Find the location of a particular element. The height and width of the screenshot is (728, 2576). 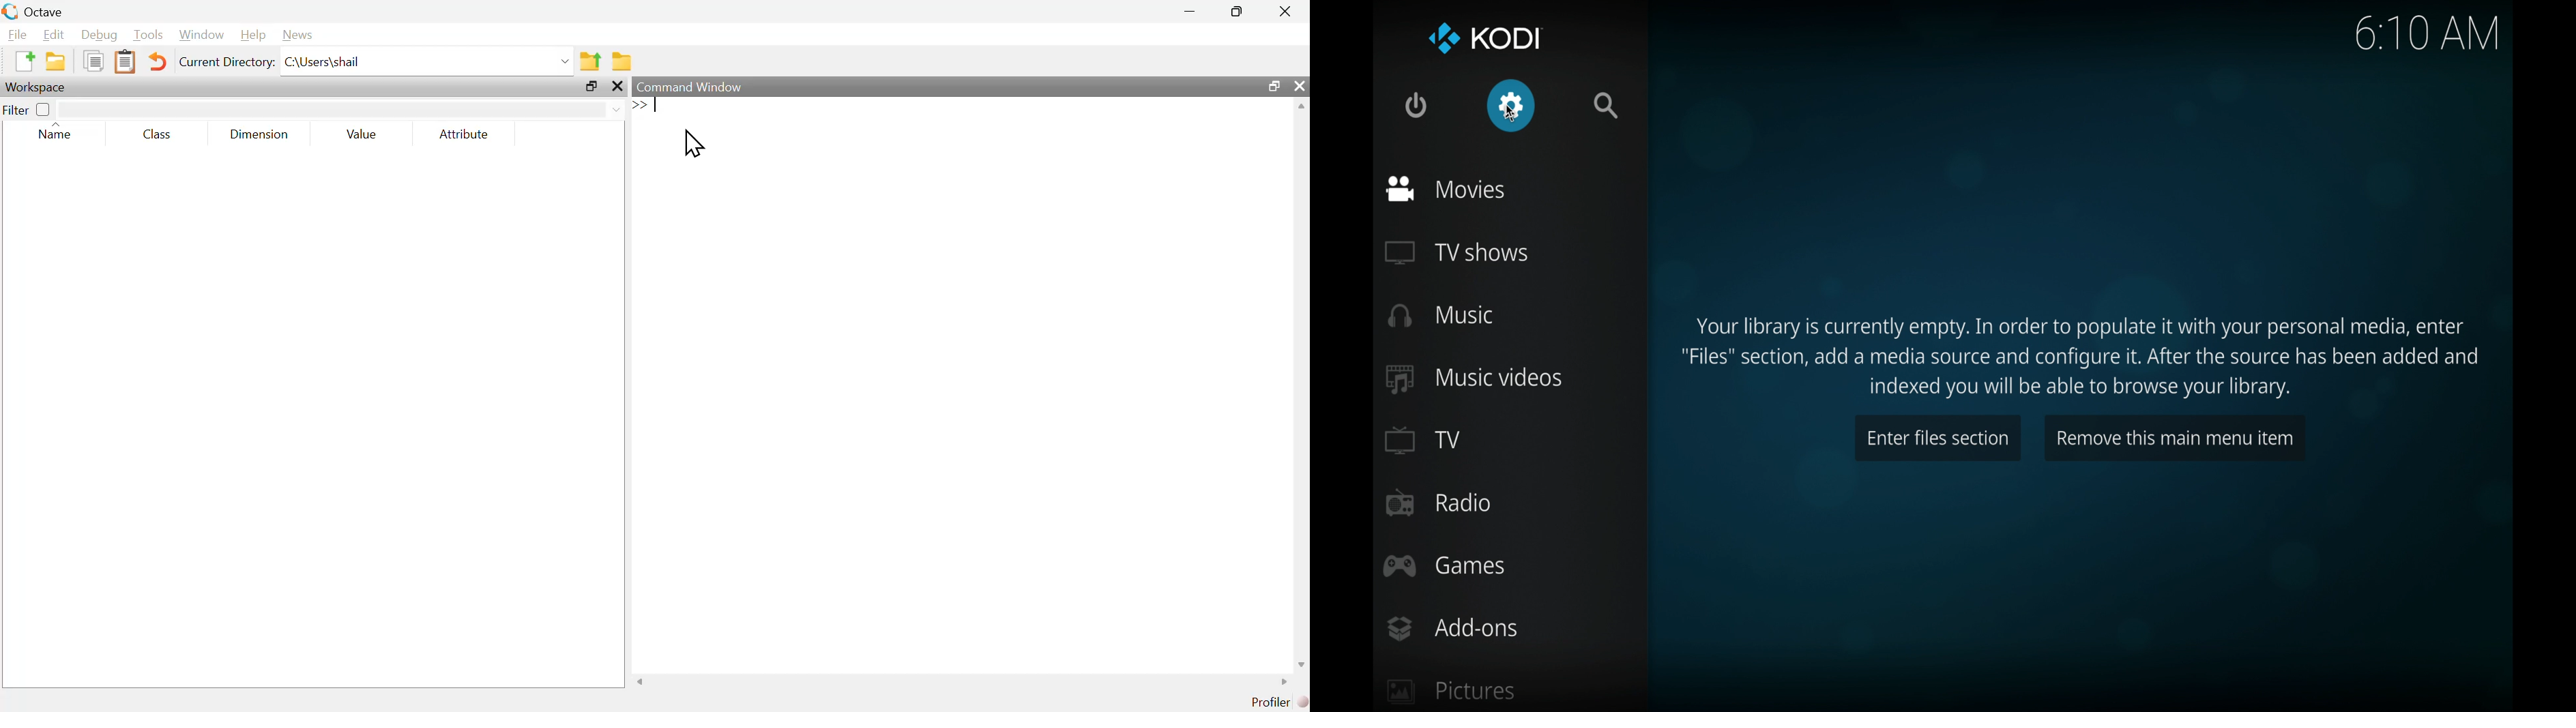

movies is located at coordinates (1446, 190).